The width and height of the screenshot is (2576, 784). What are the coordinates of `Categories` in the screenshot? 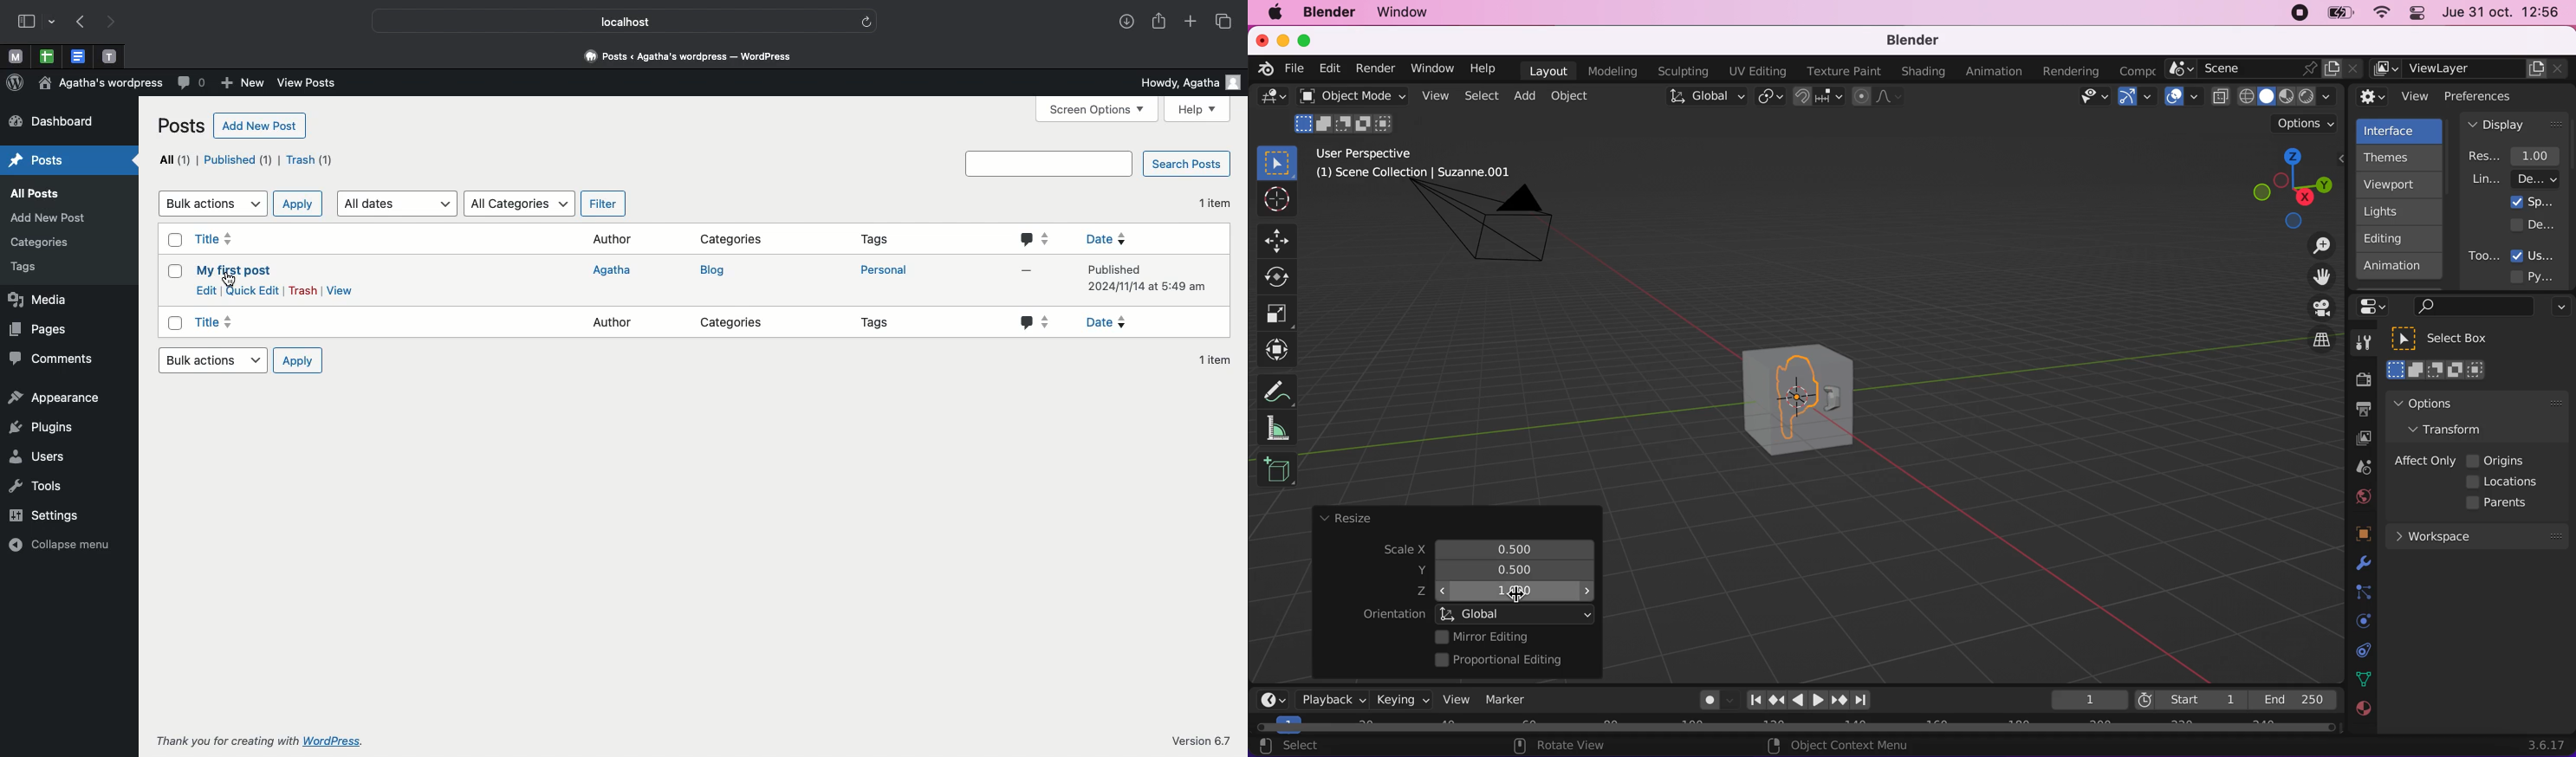 It's located at (730, 239).